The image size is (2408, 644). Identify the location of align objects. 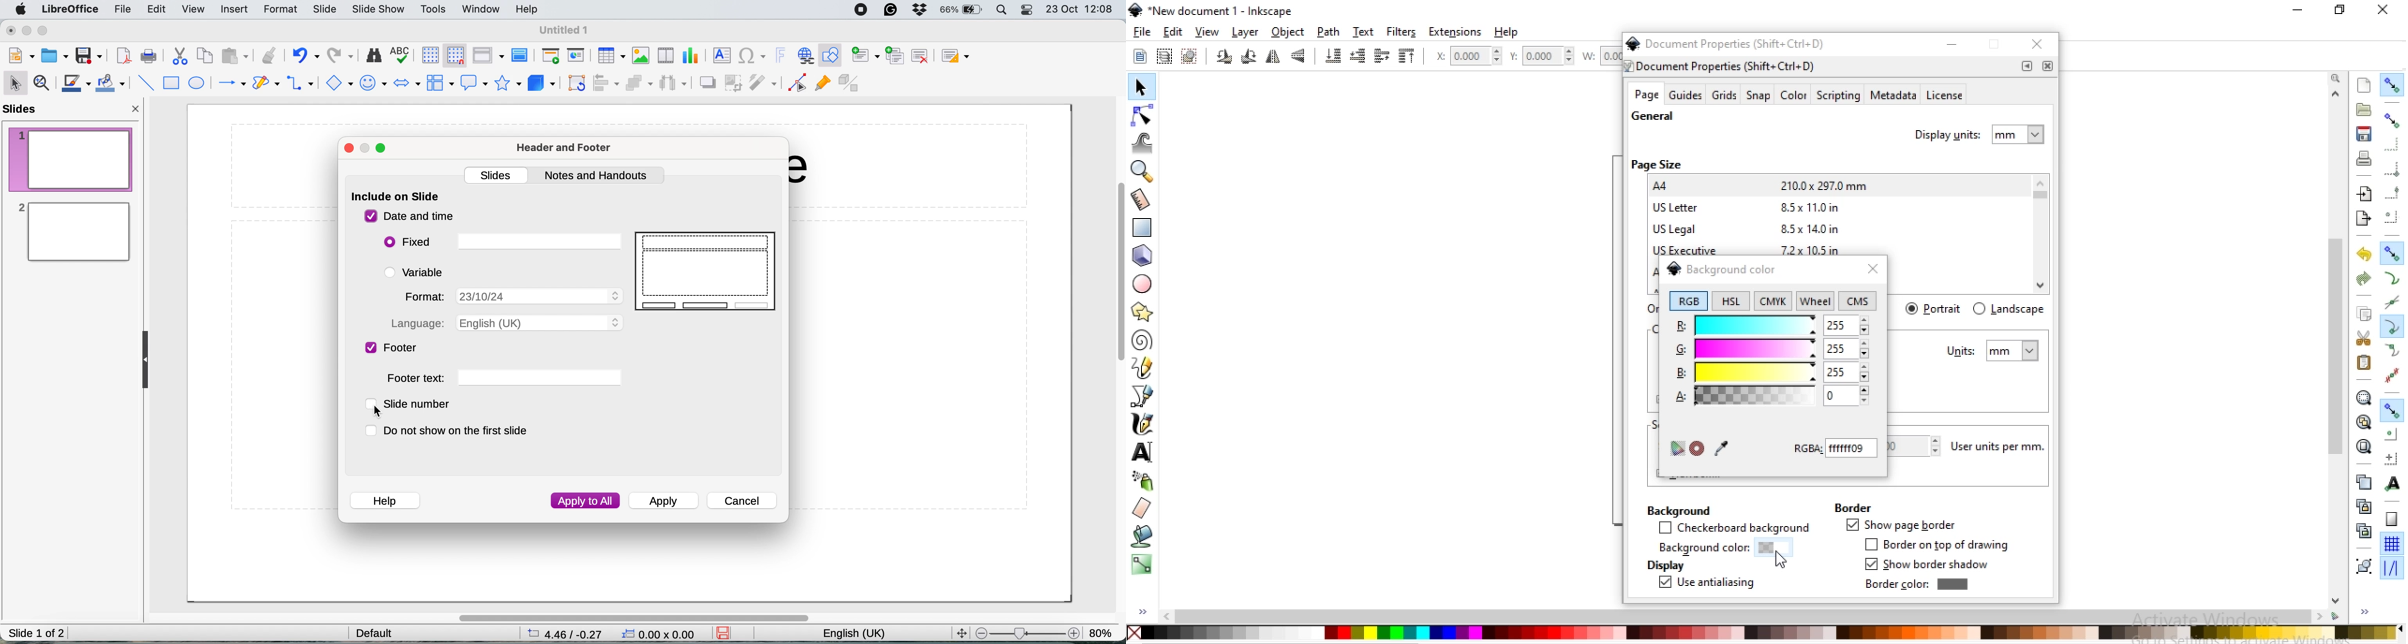
(607, 83).